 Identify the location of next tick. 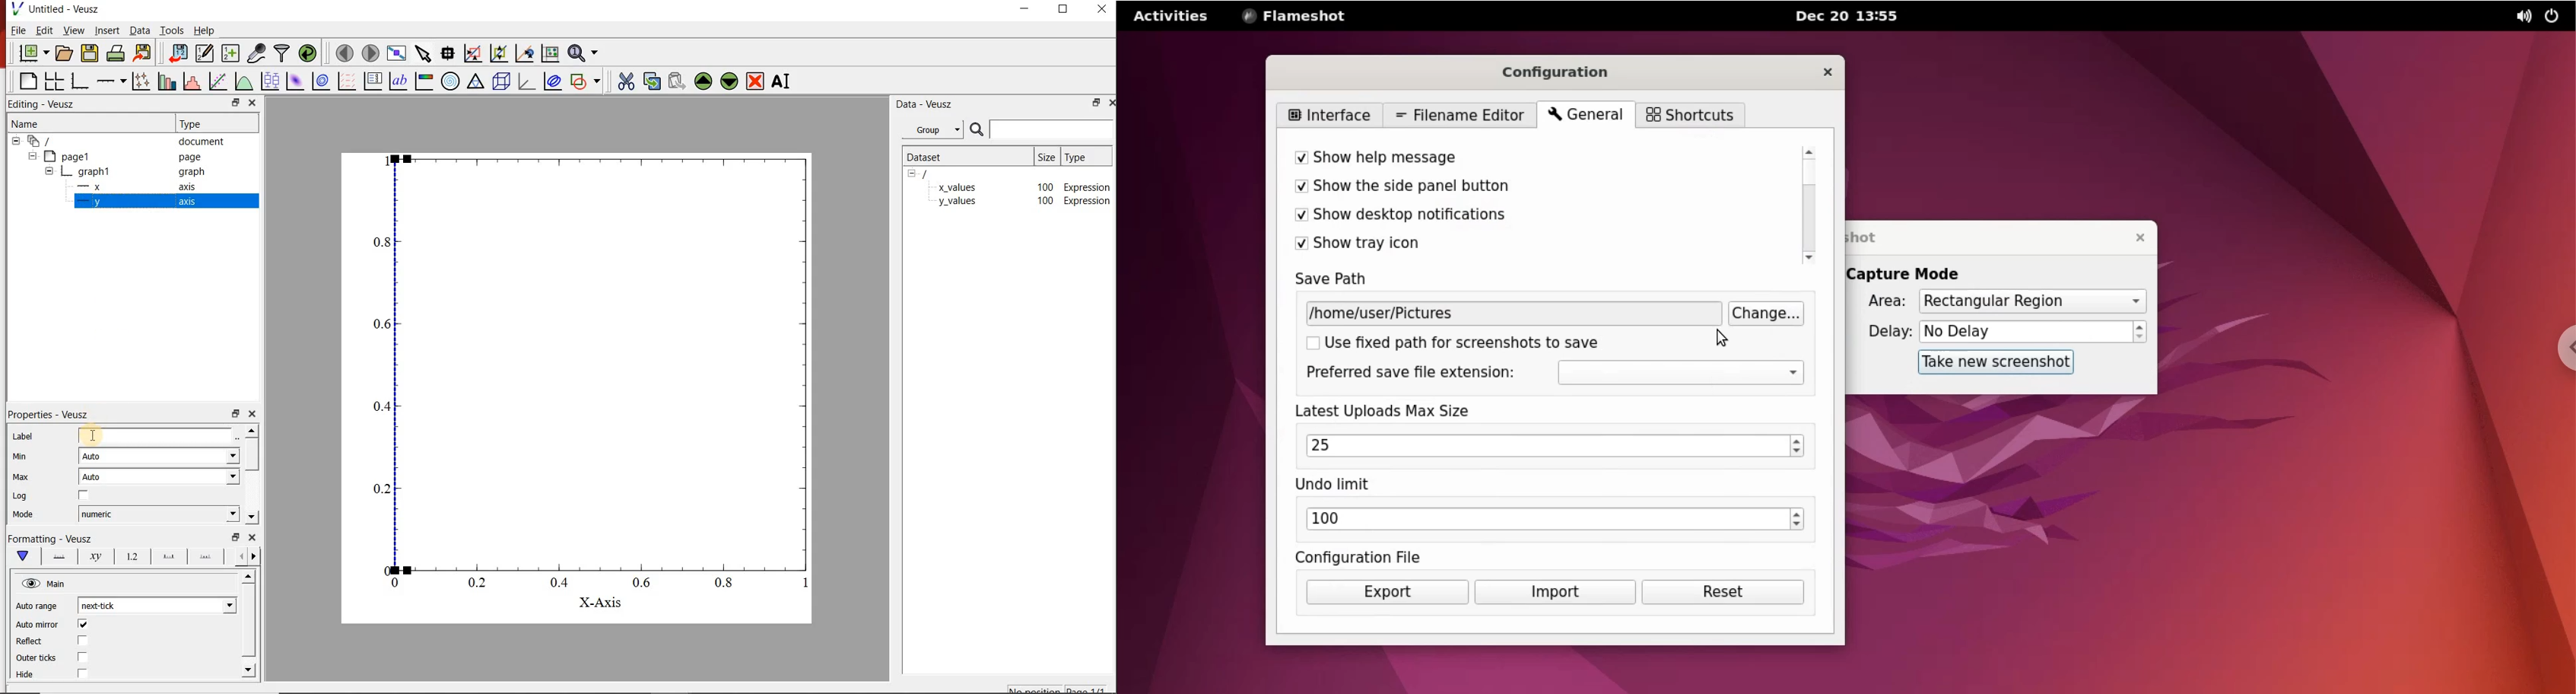
(157, 605).